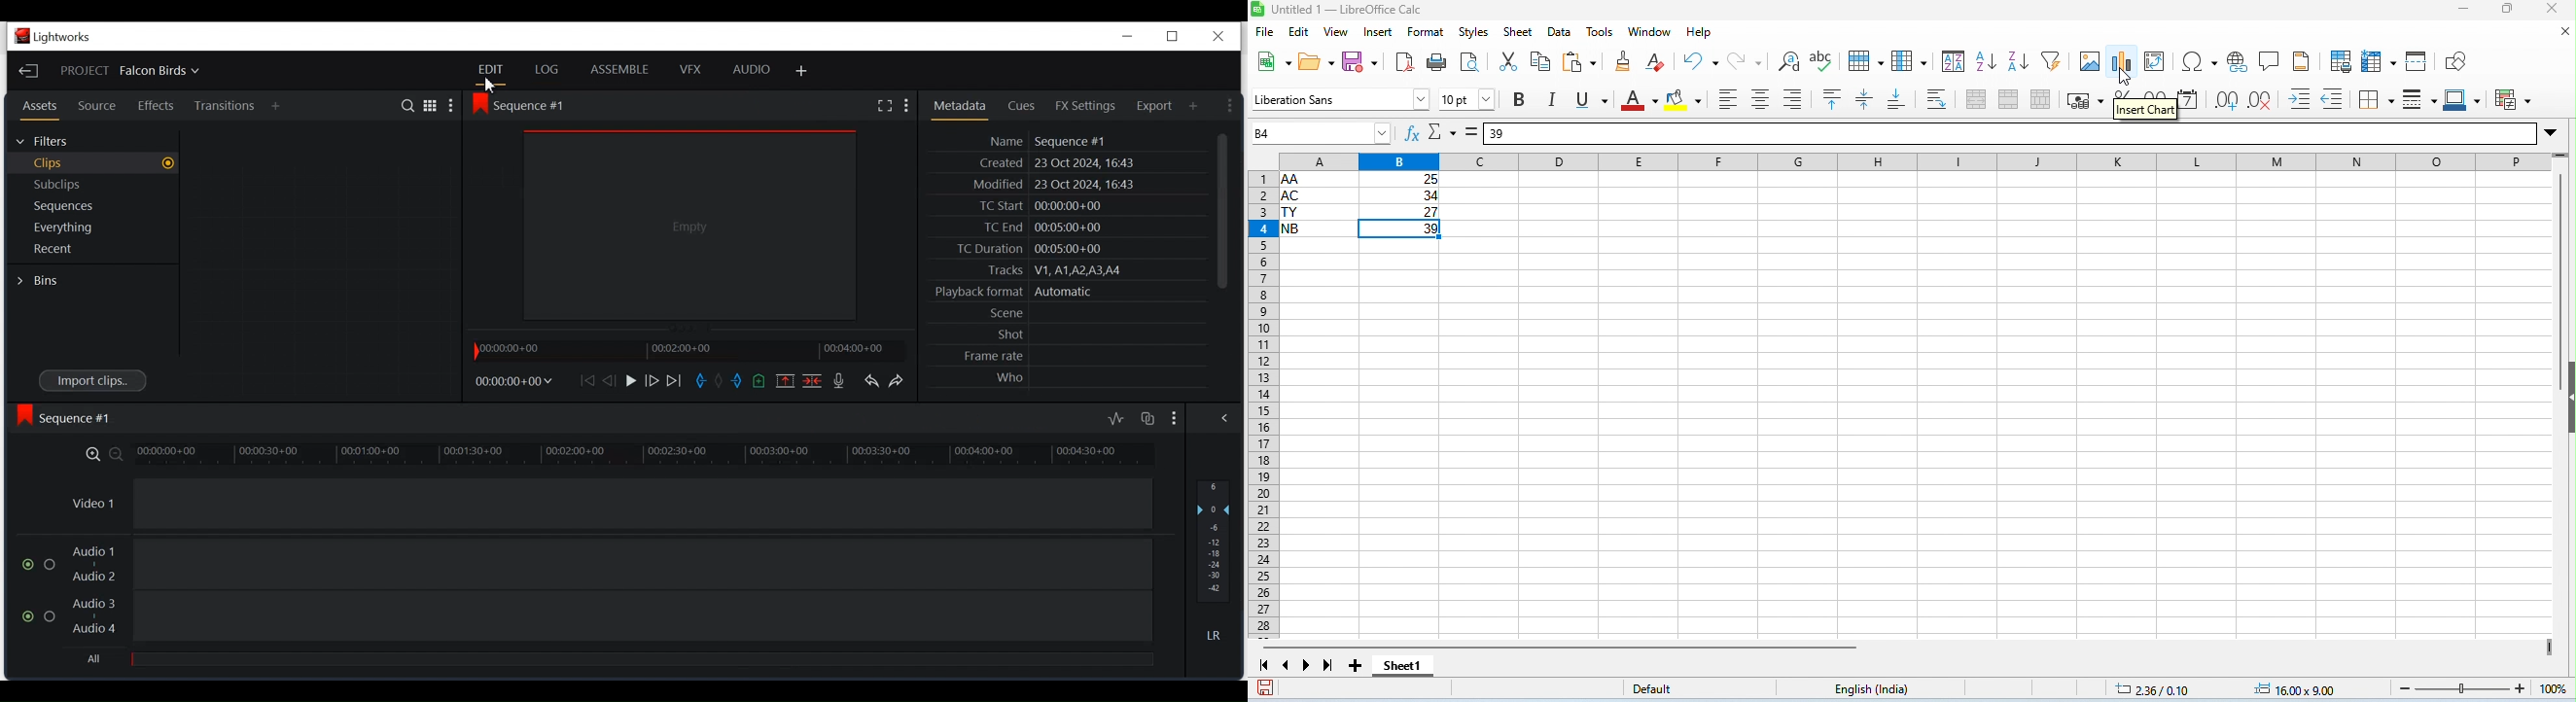  What do you see at coordinates (1172, 419) in the screenshot?
I see `Show settings menu` at bounding box center [1172, 419].